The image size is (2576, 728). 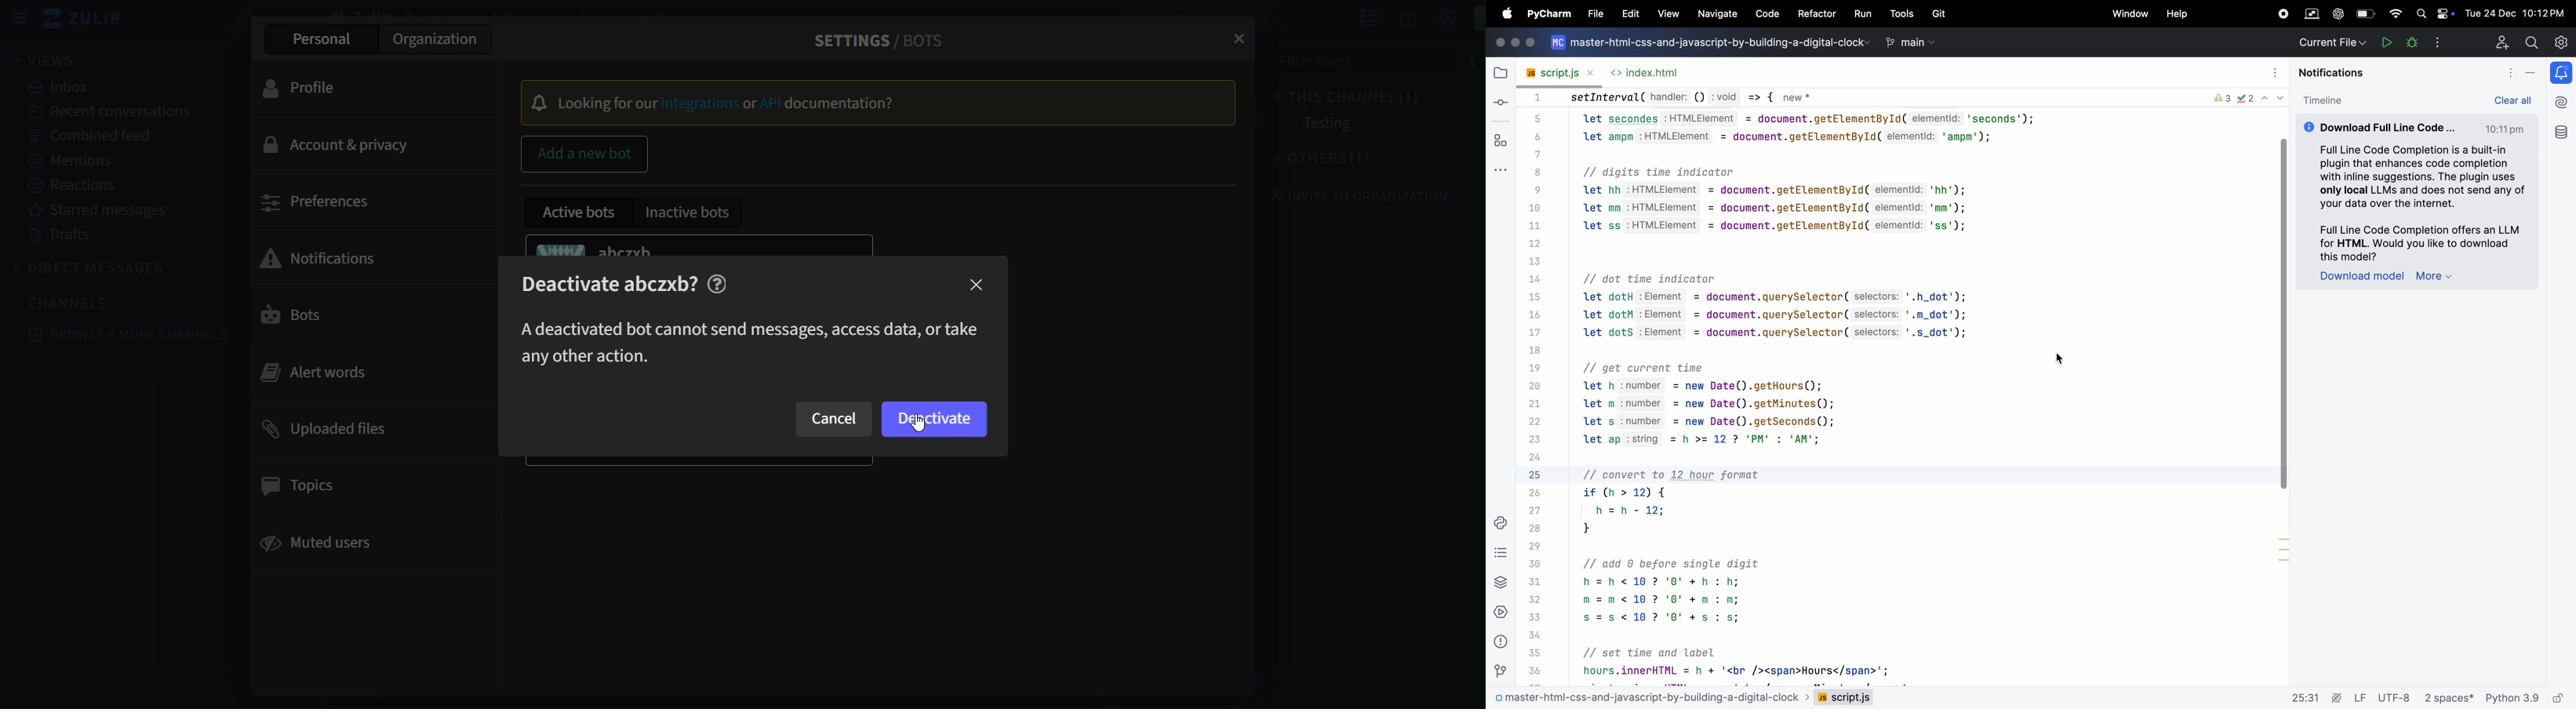 What do you see at coordinates (314, 88) in the screenshot?
I see `profile` at bounding box center [314, 88].